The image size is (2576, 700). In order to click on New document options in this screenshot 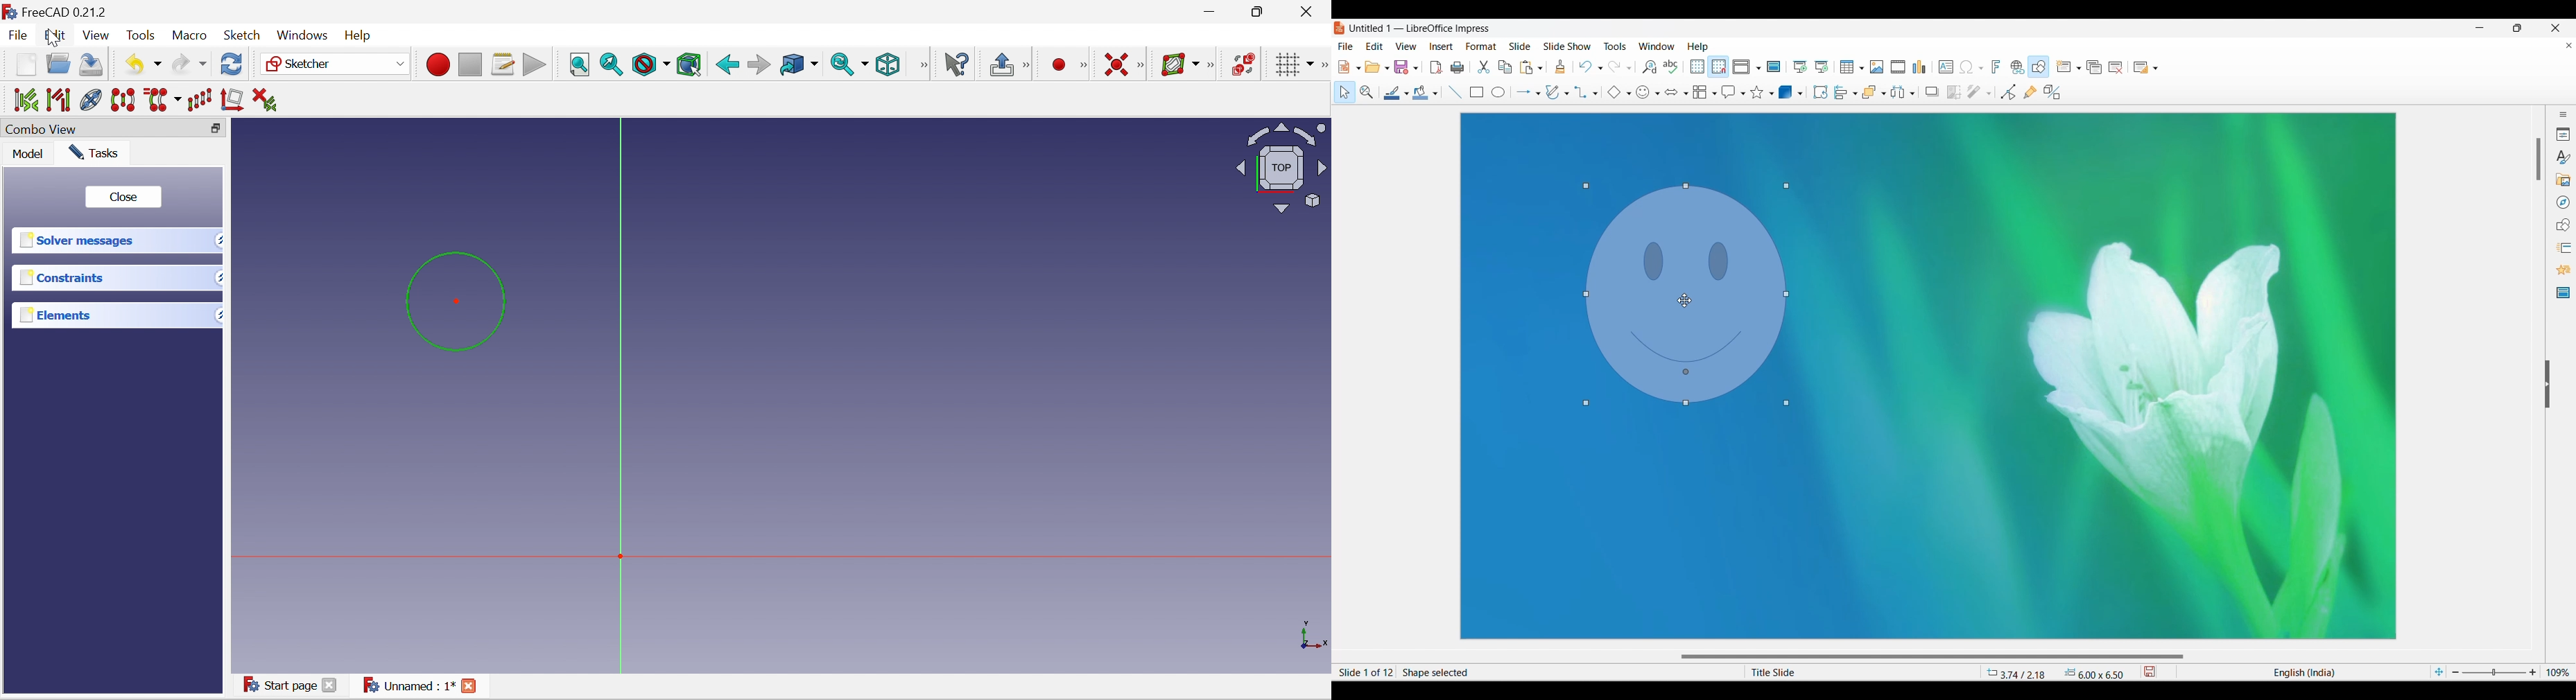, I will do `click(1358, 68)`.